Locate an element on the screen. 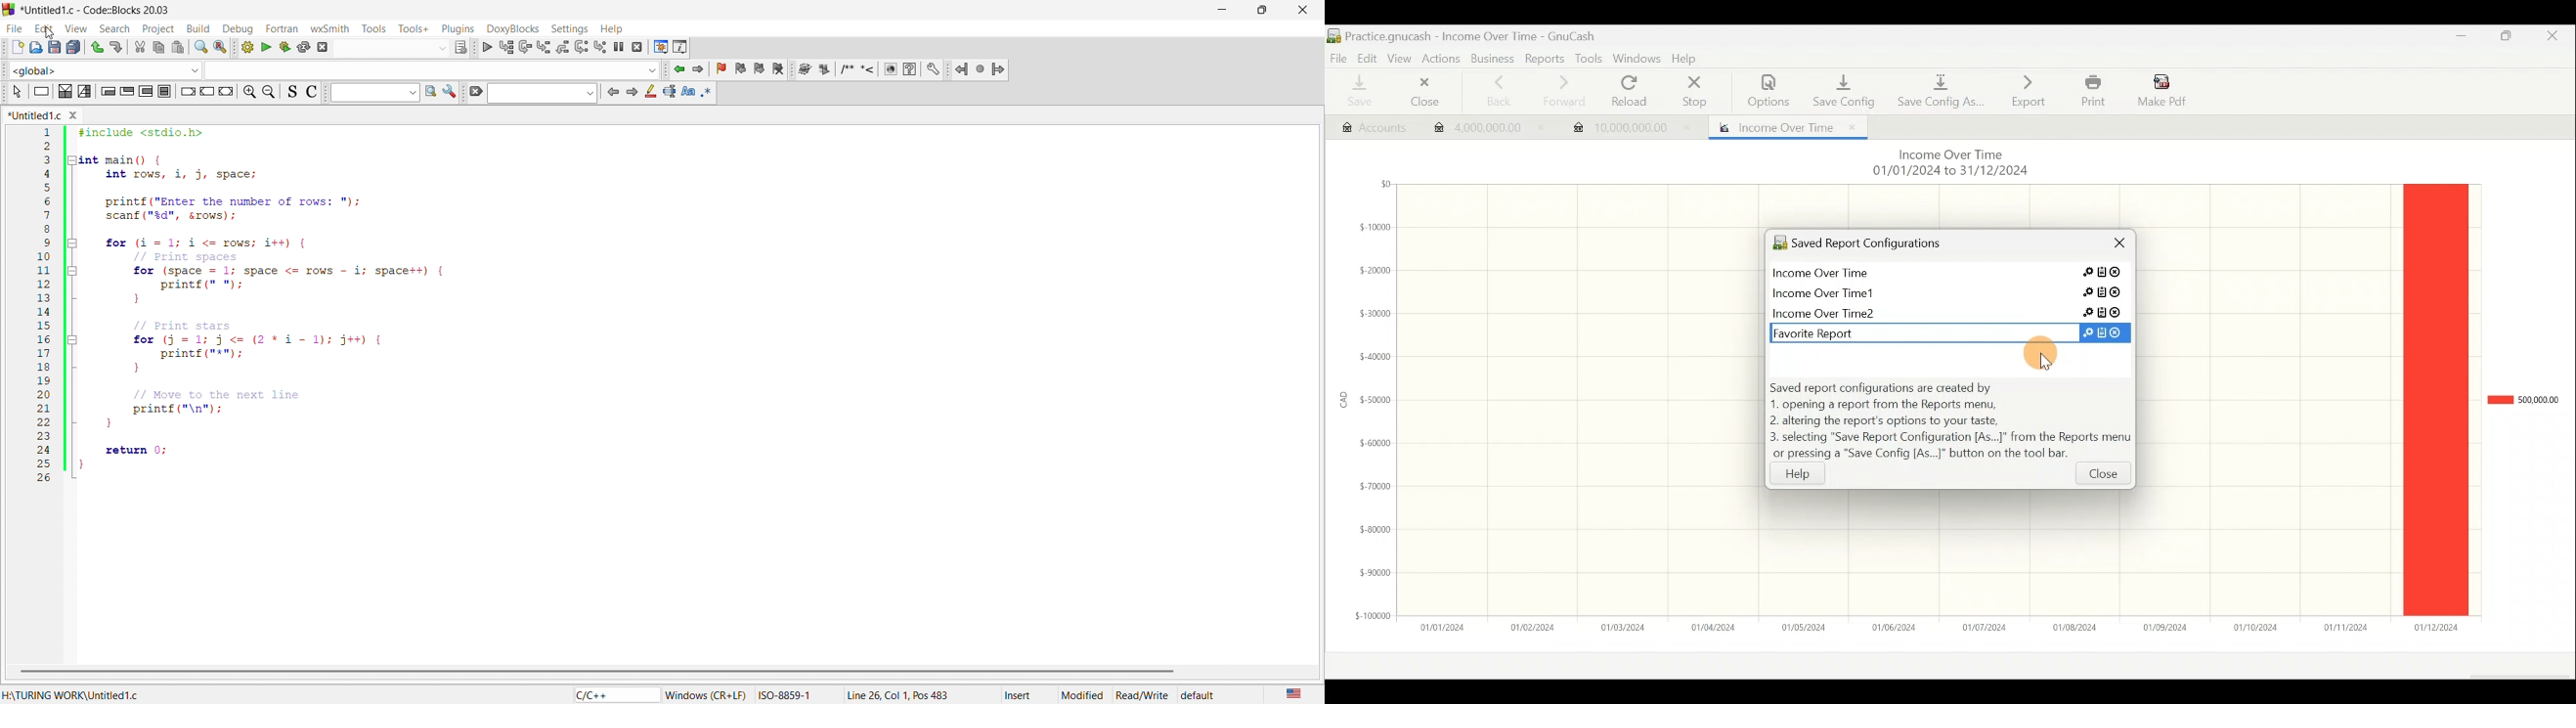 Image resolution: width=2576 pixels, height=728 pixels. Saved report 2 is located at coordinates (1950, 290).